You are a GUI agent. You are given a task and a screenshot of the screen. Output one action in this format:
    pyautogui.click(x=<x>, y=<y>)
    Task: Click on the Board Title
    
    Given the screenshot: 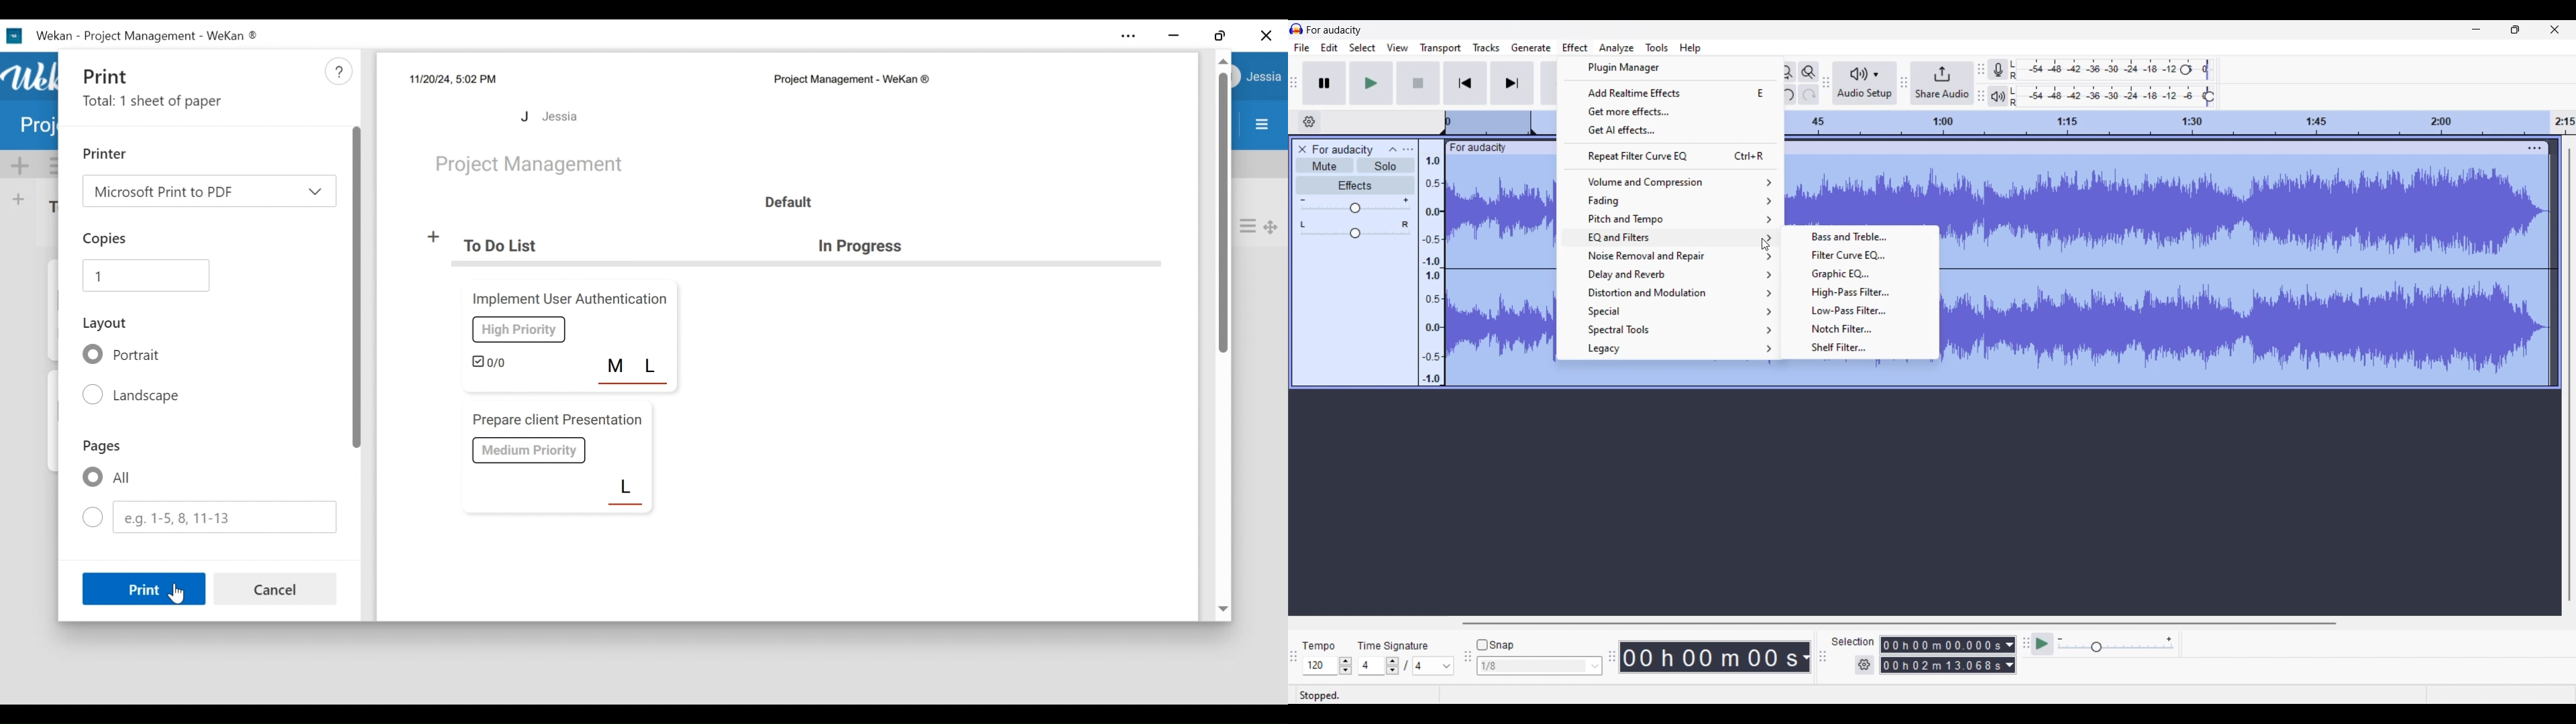 What is the action you would take?
    pyautogui.click(x=143, y=35)
    